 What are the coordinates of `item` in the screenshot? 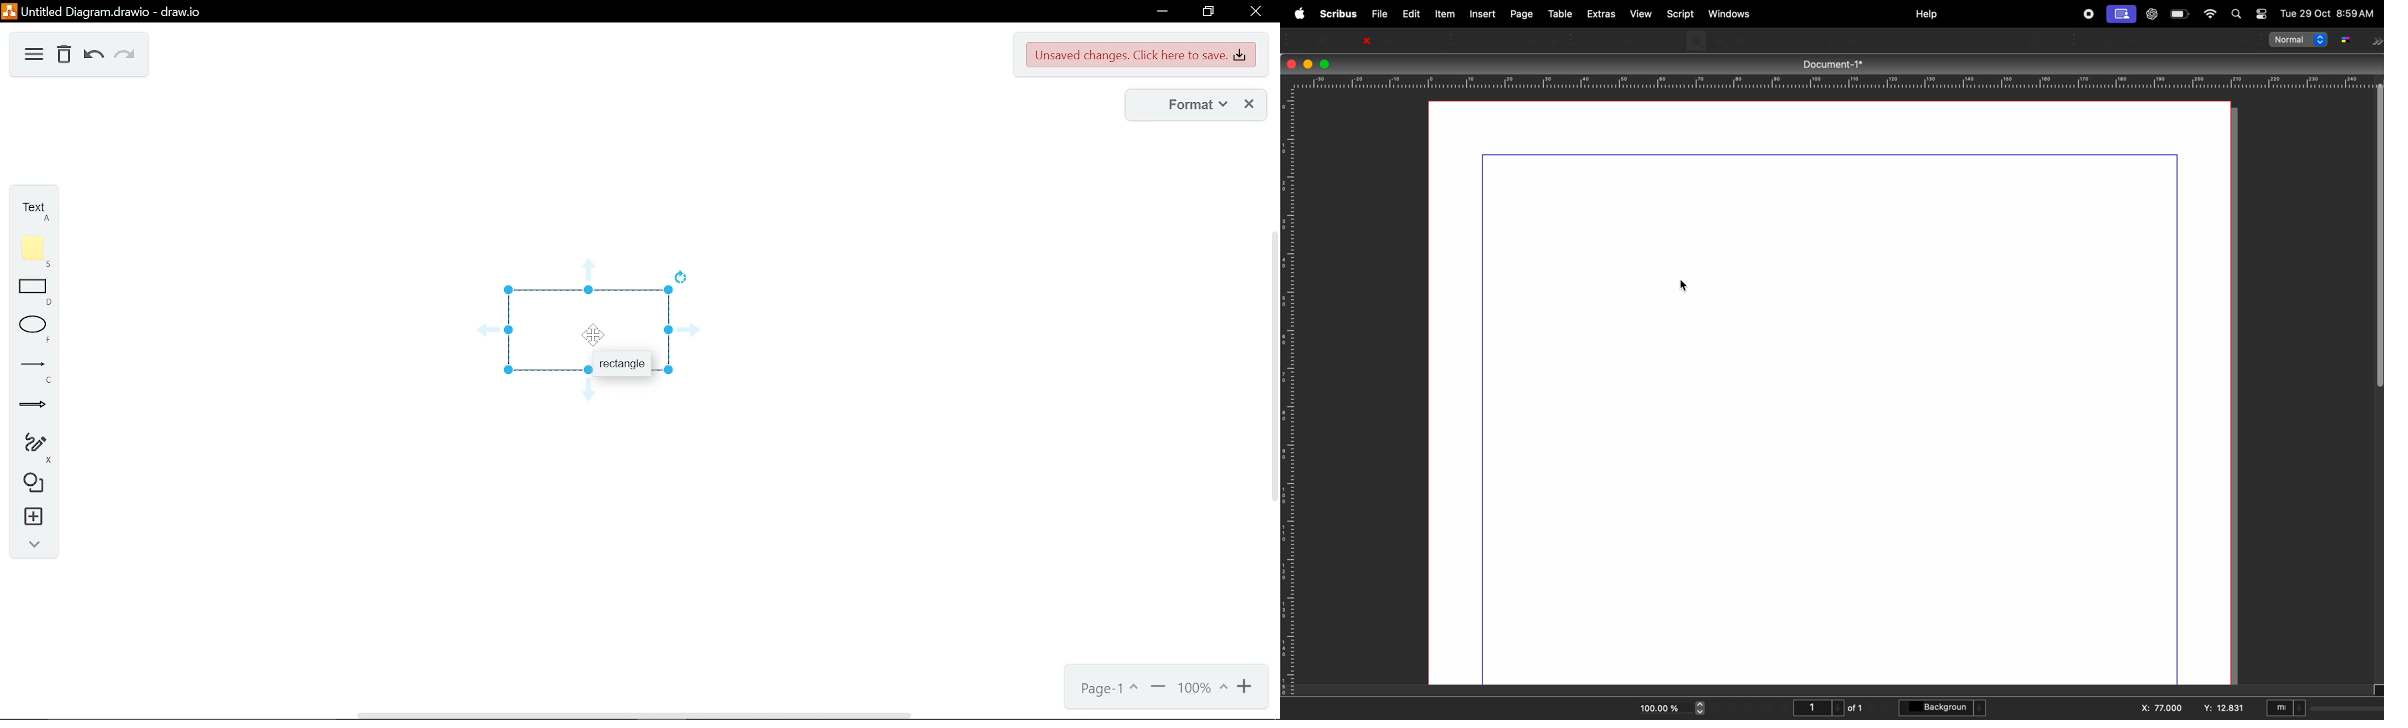 It's located at (1445, 14).